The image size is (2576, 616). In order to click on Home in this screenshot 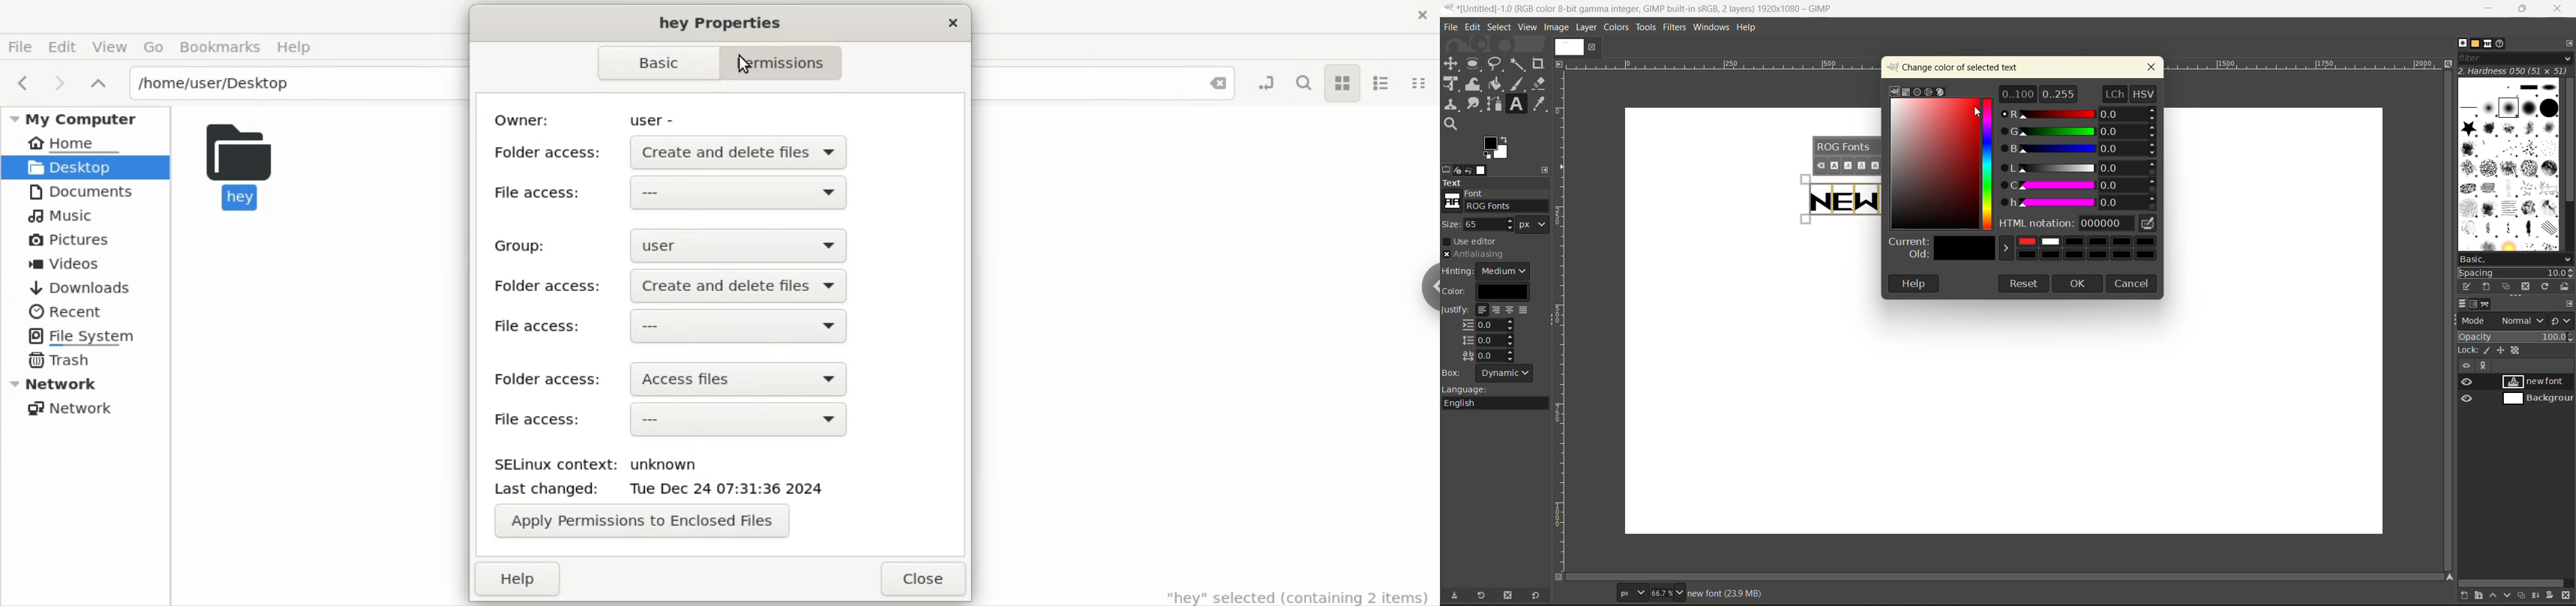, I will do `click(96, 141)`.